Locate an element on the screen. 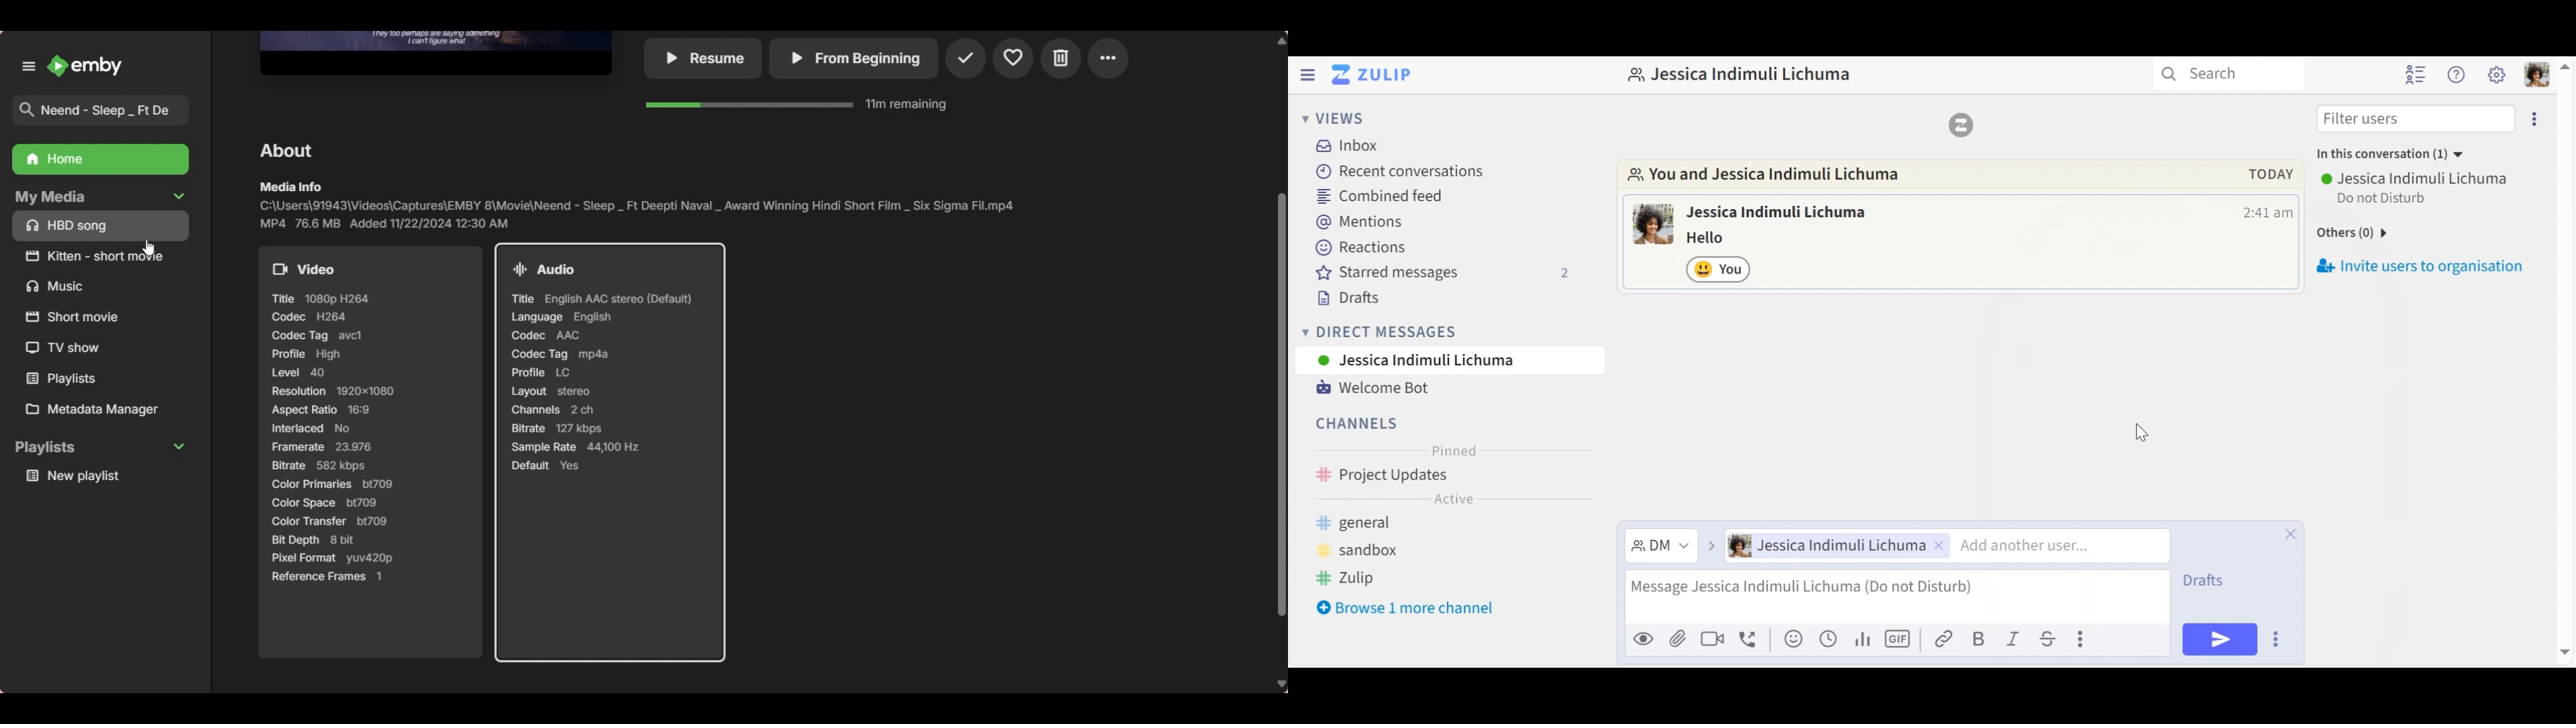 This screenshot has width=2576, height=728. Inbox is located at coordinates (1356, 145).